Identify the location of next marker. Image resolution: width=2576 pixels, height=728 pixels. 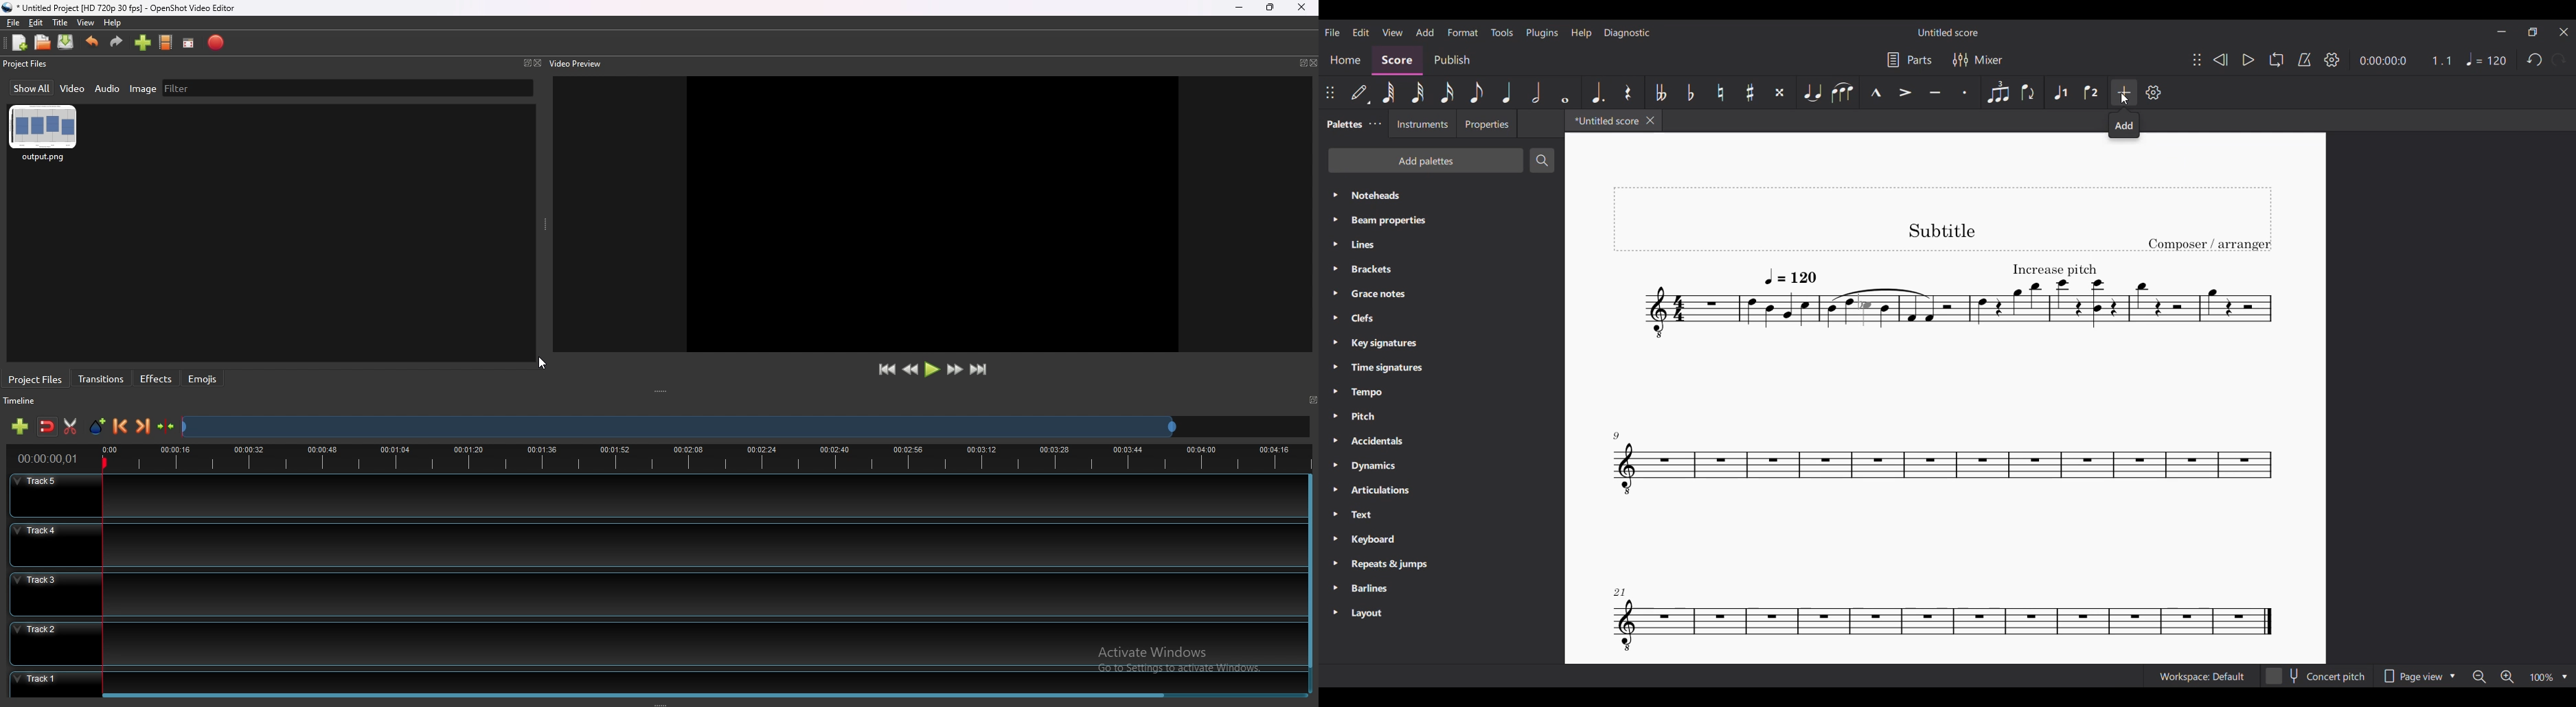
(144, 426).